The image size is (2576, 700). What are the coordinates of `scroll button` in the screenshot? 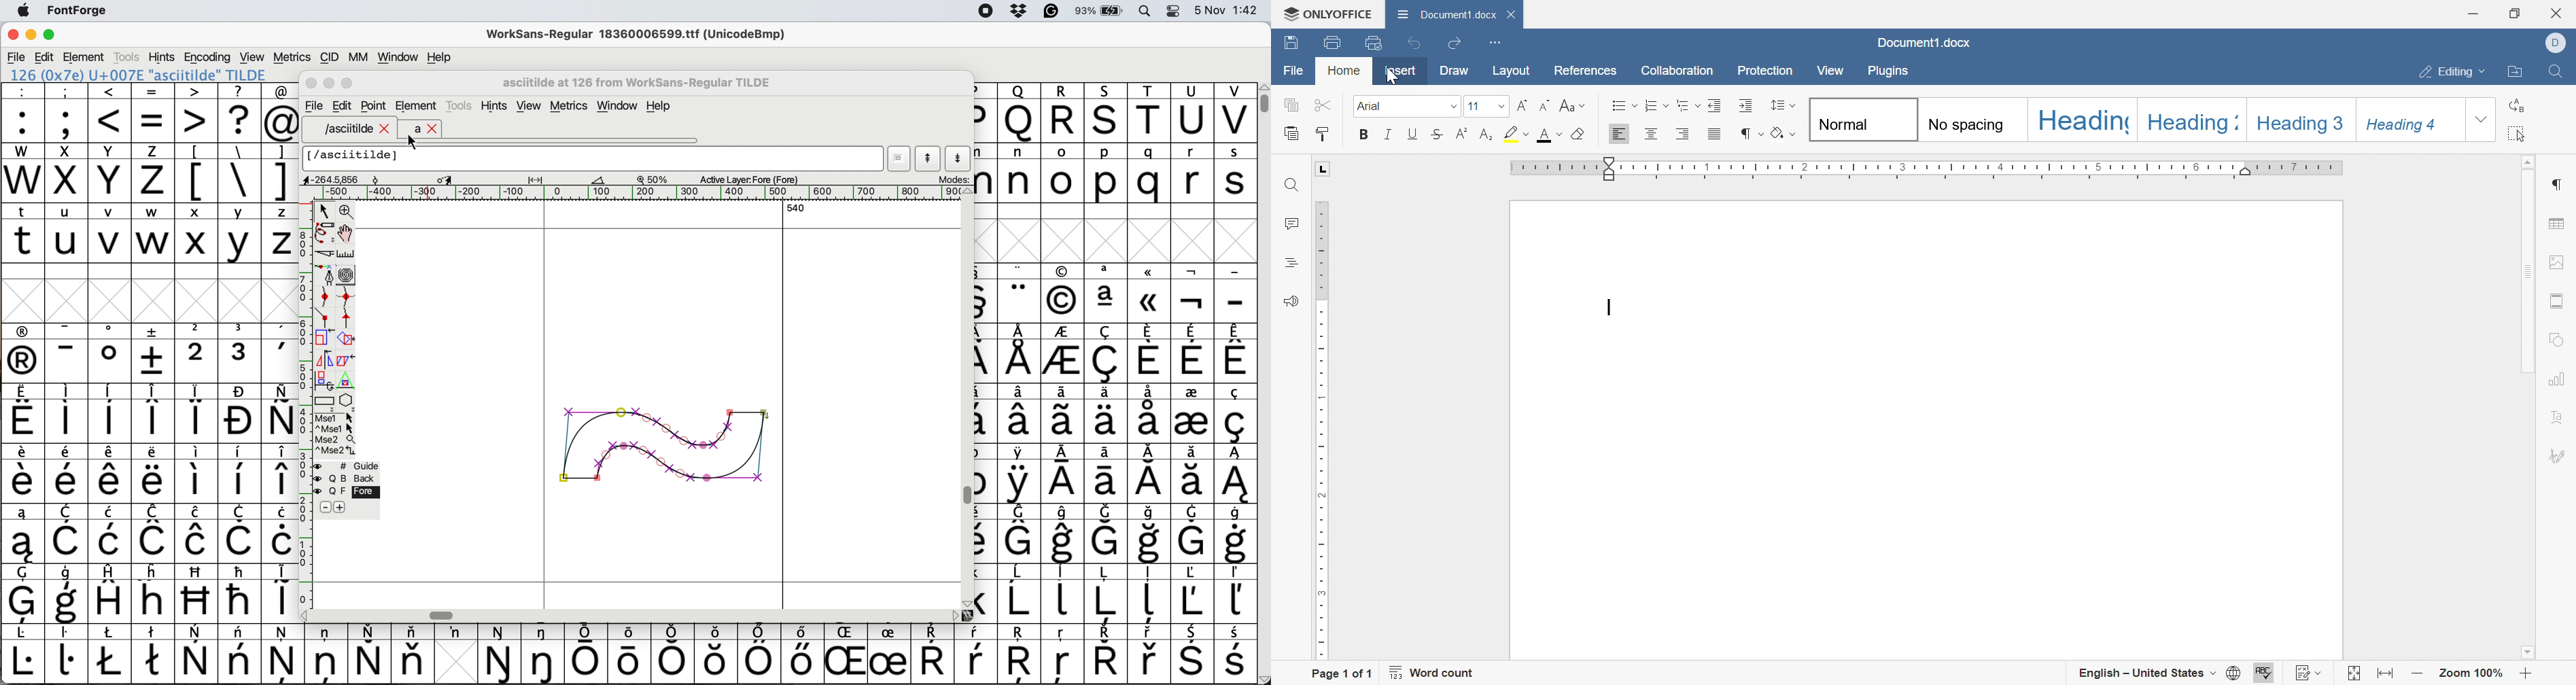 It's located at (1263, 678).